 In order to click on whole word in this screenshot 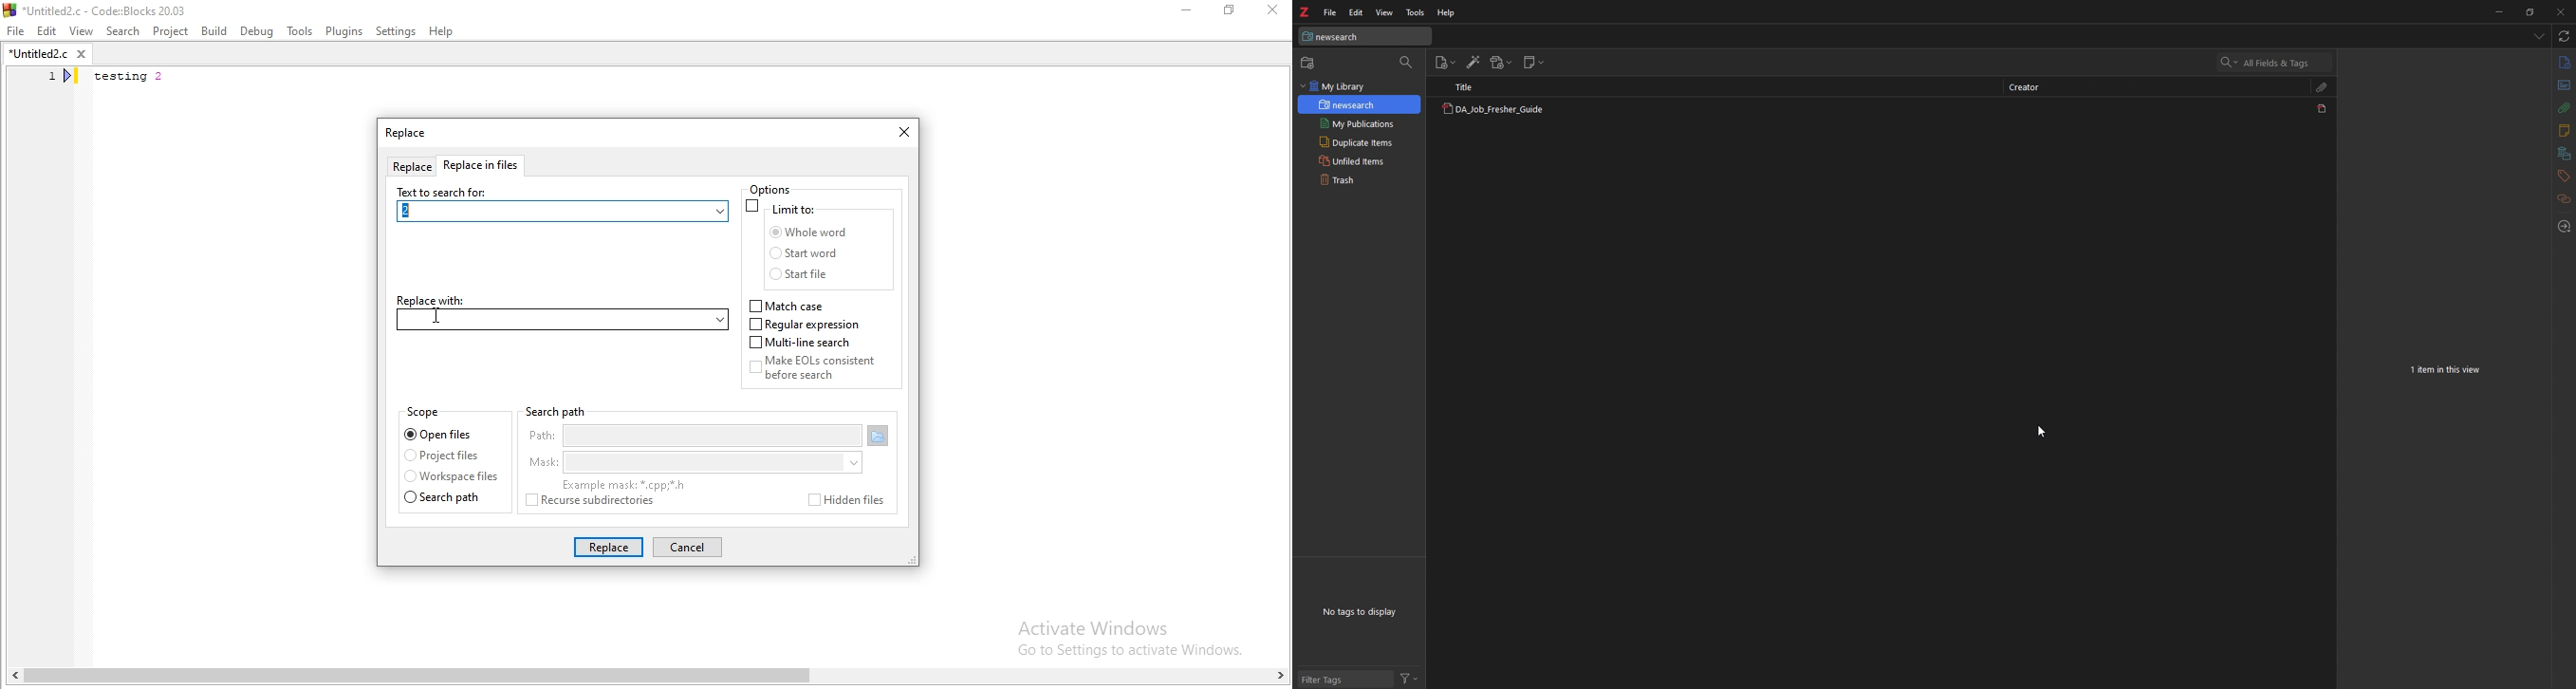, I will do `click(806, 233)`.